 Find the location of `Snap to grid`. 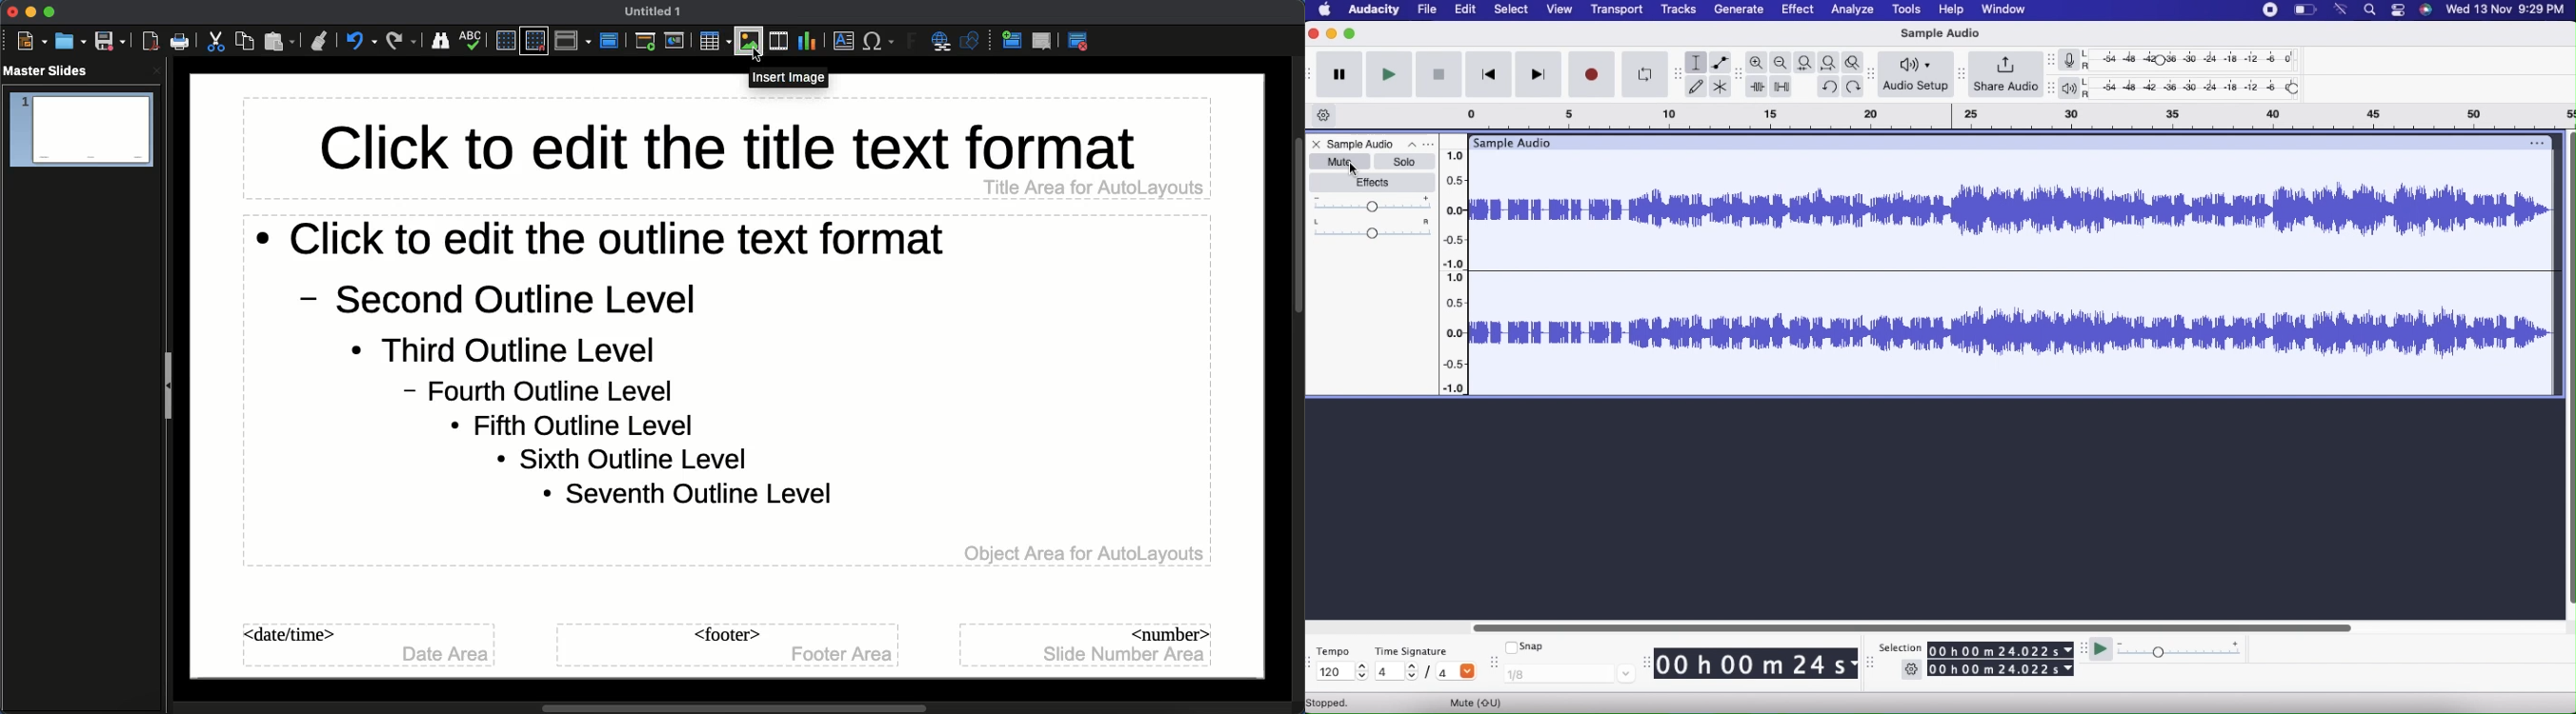

Snap to grid is located at coordinates (534, 41).